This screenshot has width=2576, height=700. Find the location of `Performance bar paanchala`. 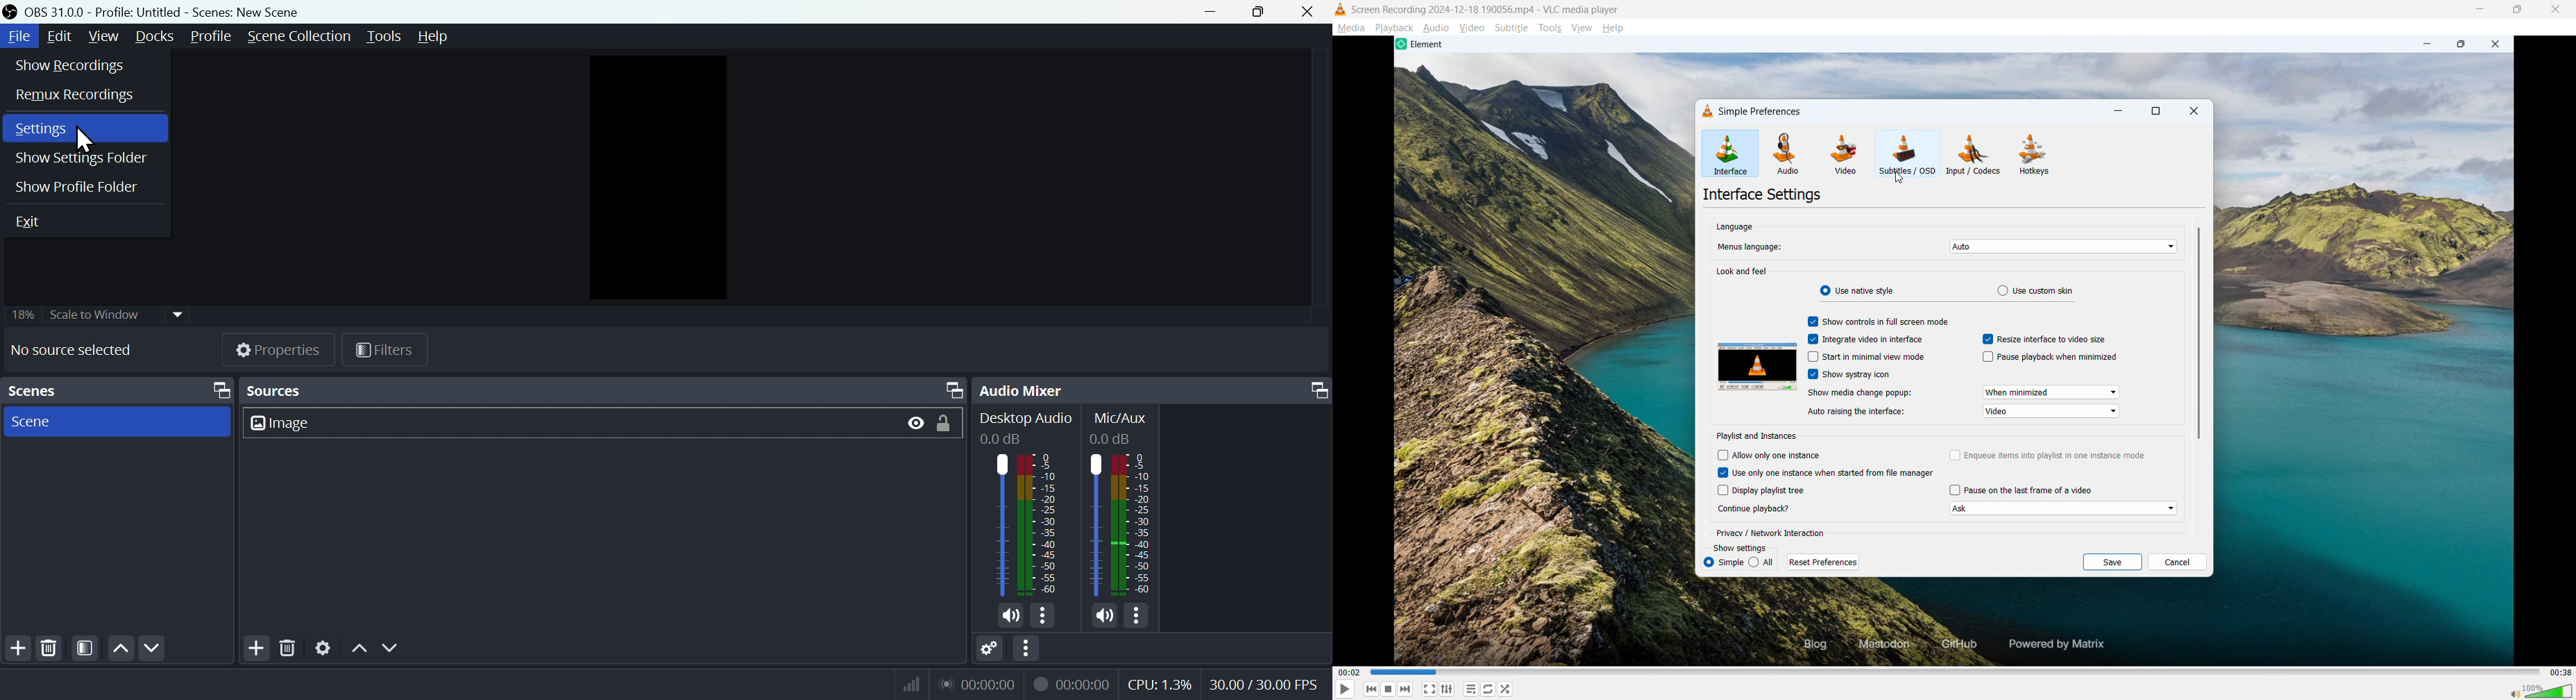

Performance bar paanchala is located at coordinates (1228, 687).